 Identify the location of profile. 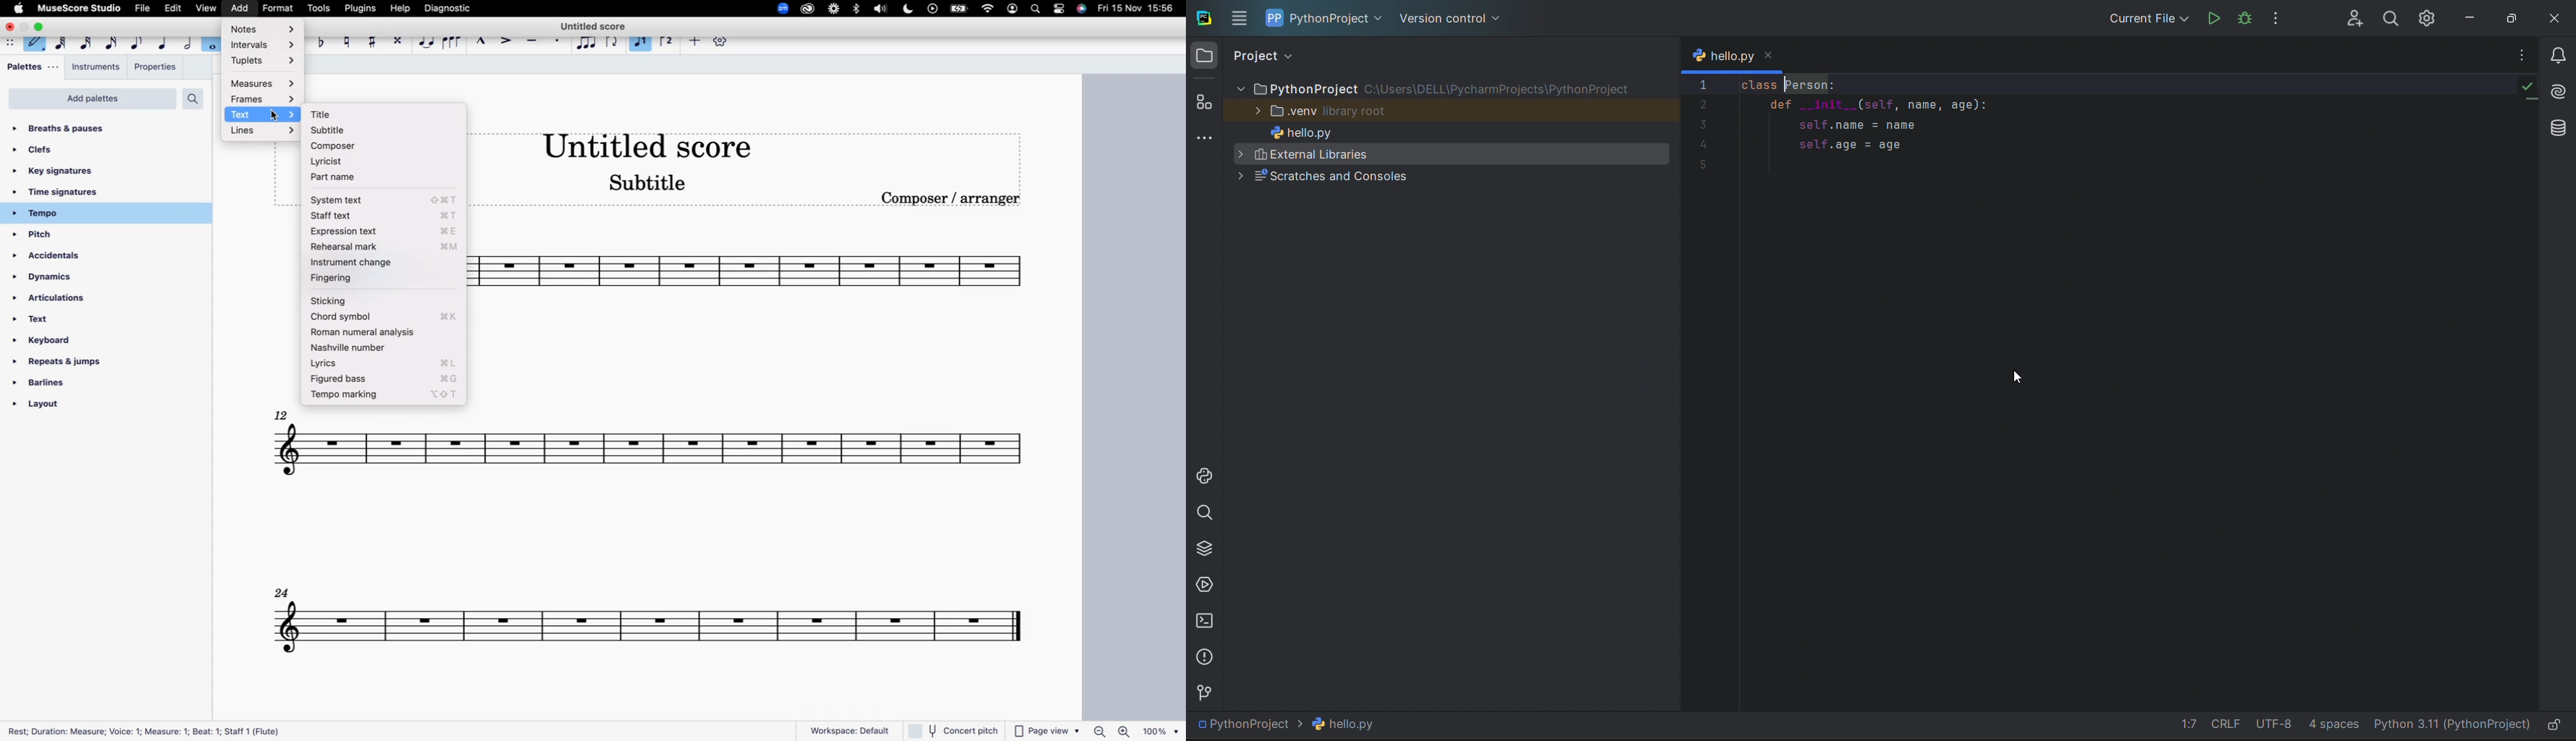
(1012, 10).